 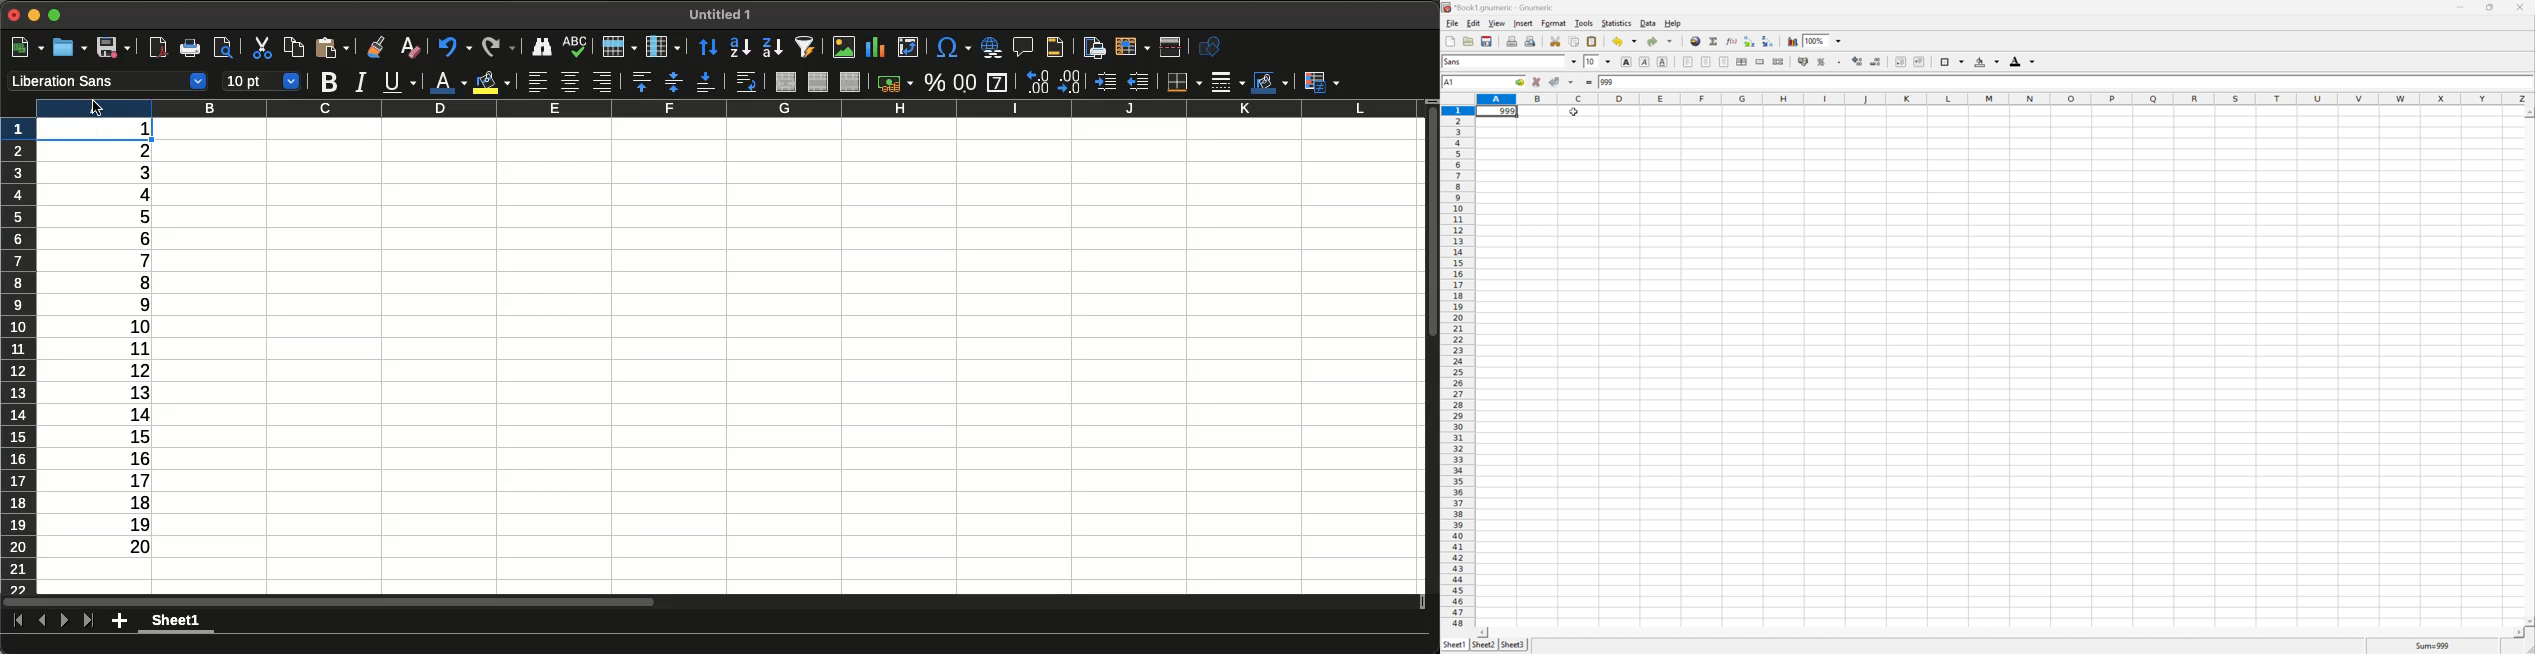 I want to click on borders, so click(x=1951, y=61).